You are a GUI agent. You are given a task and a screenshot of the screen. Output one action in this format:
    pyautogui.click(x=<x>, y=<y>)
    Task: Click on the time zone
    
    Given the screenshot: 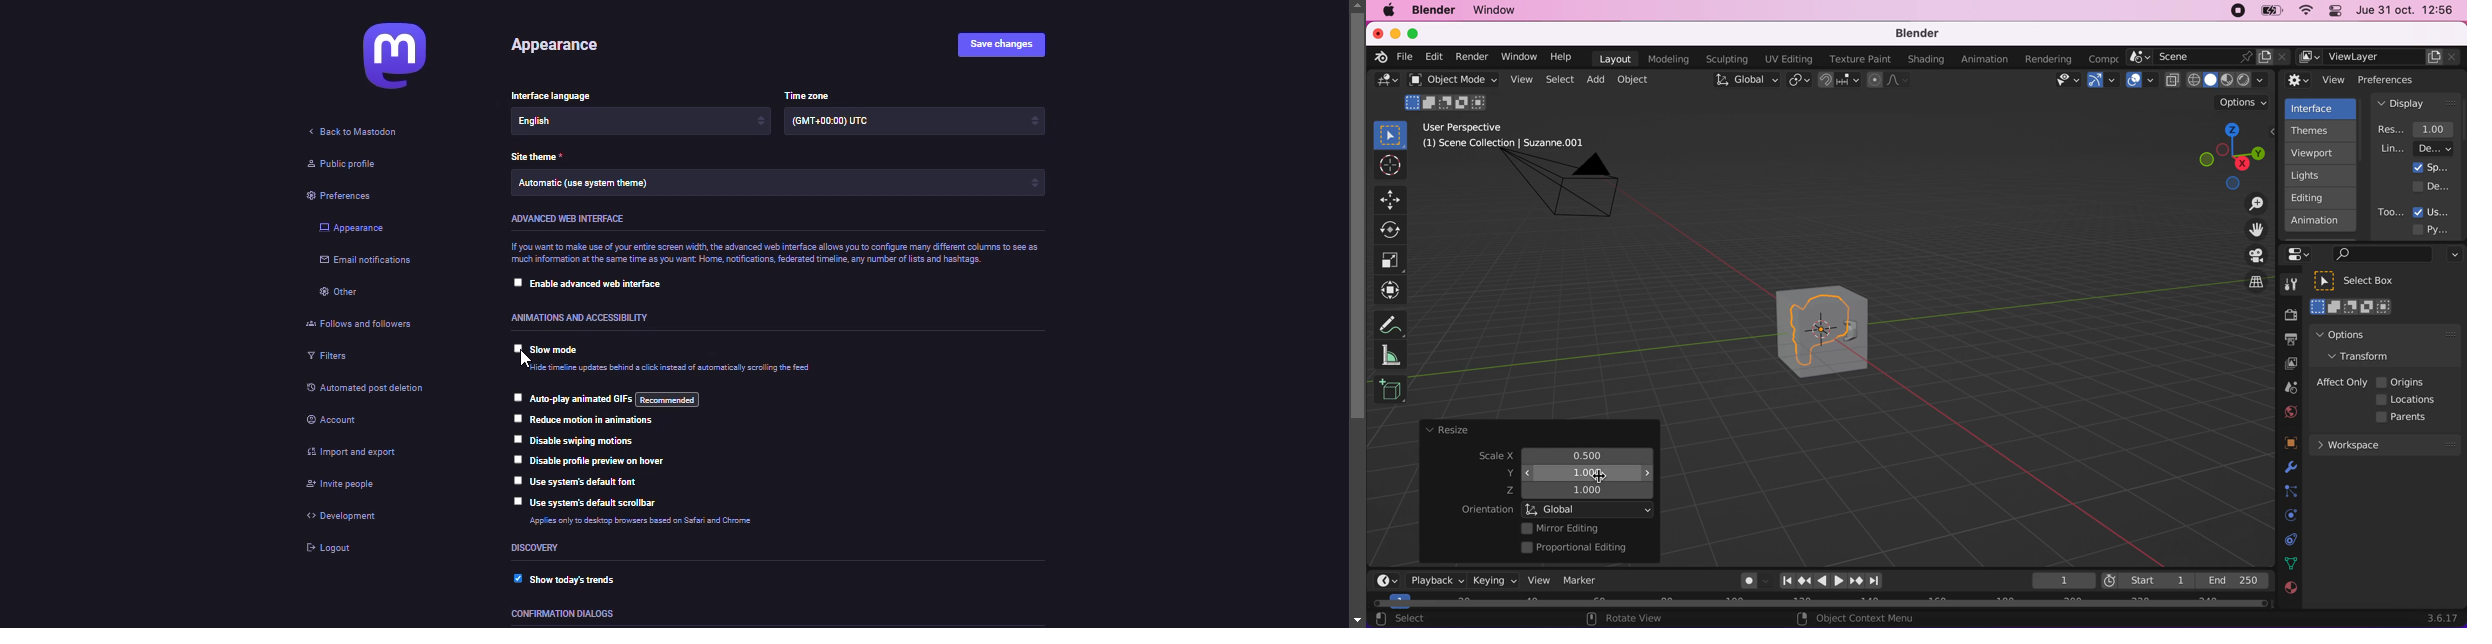 What is the action you would take?
    pyautogui.click(x=804, y=94)
    